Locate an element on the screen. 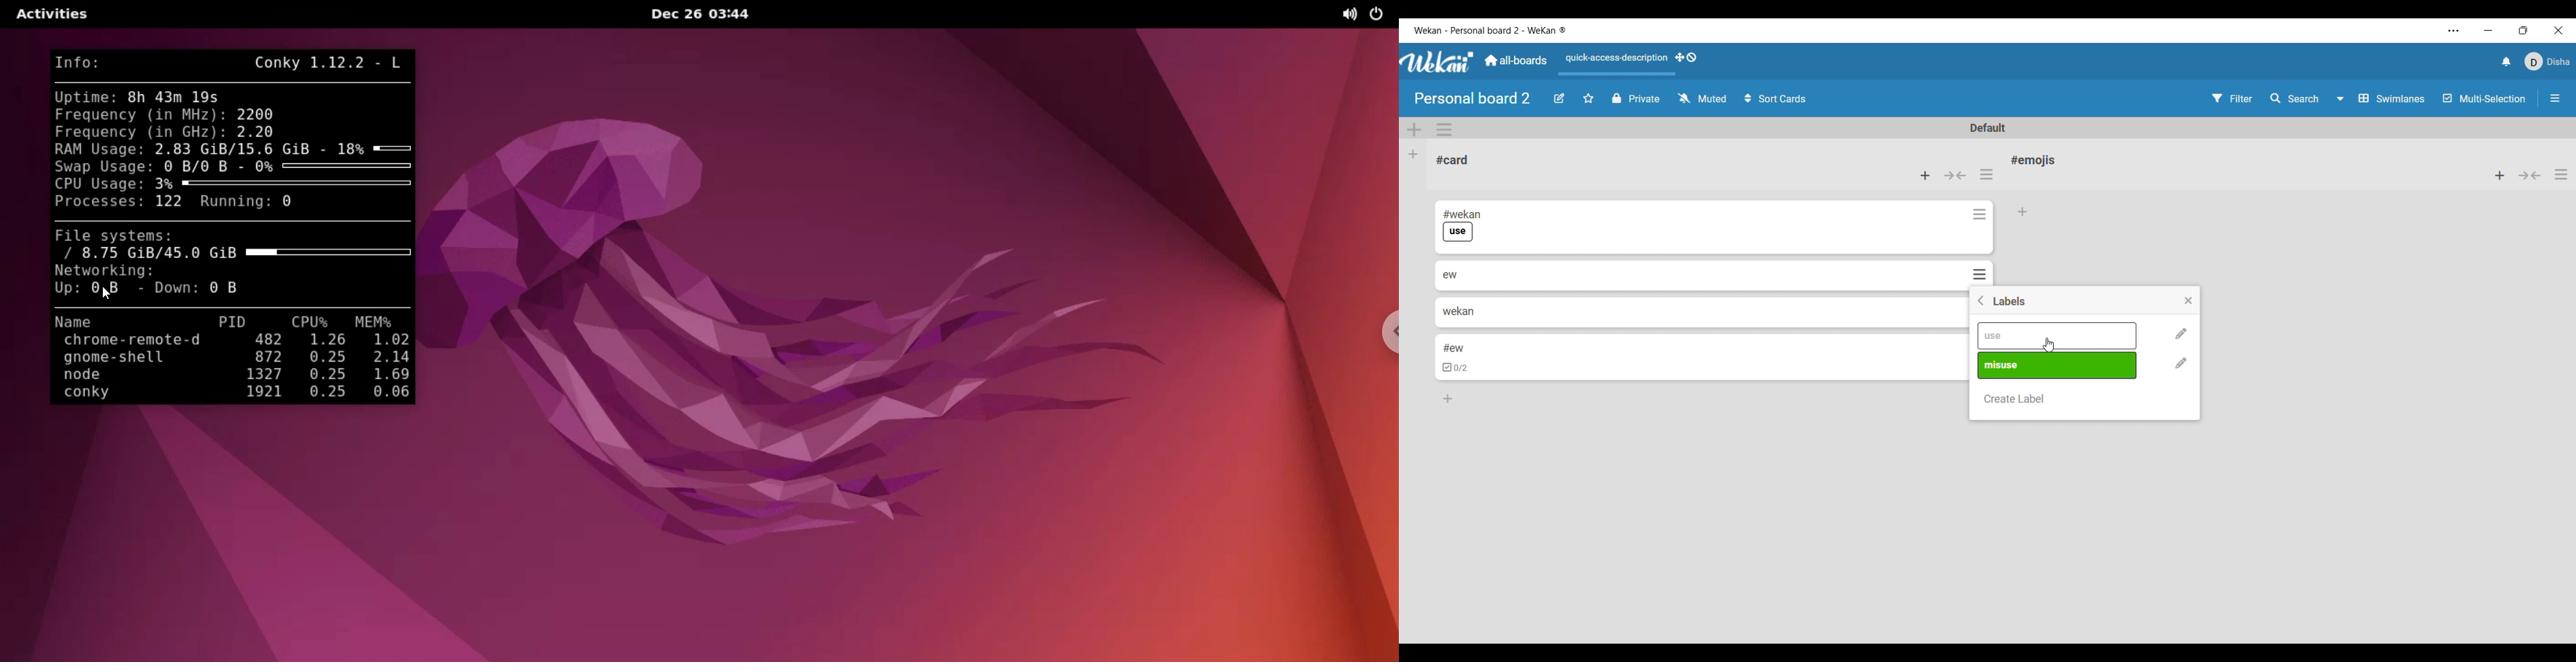  Show interface in a smaller tab is located at coordinates (2523, 30).